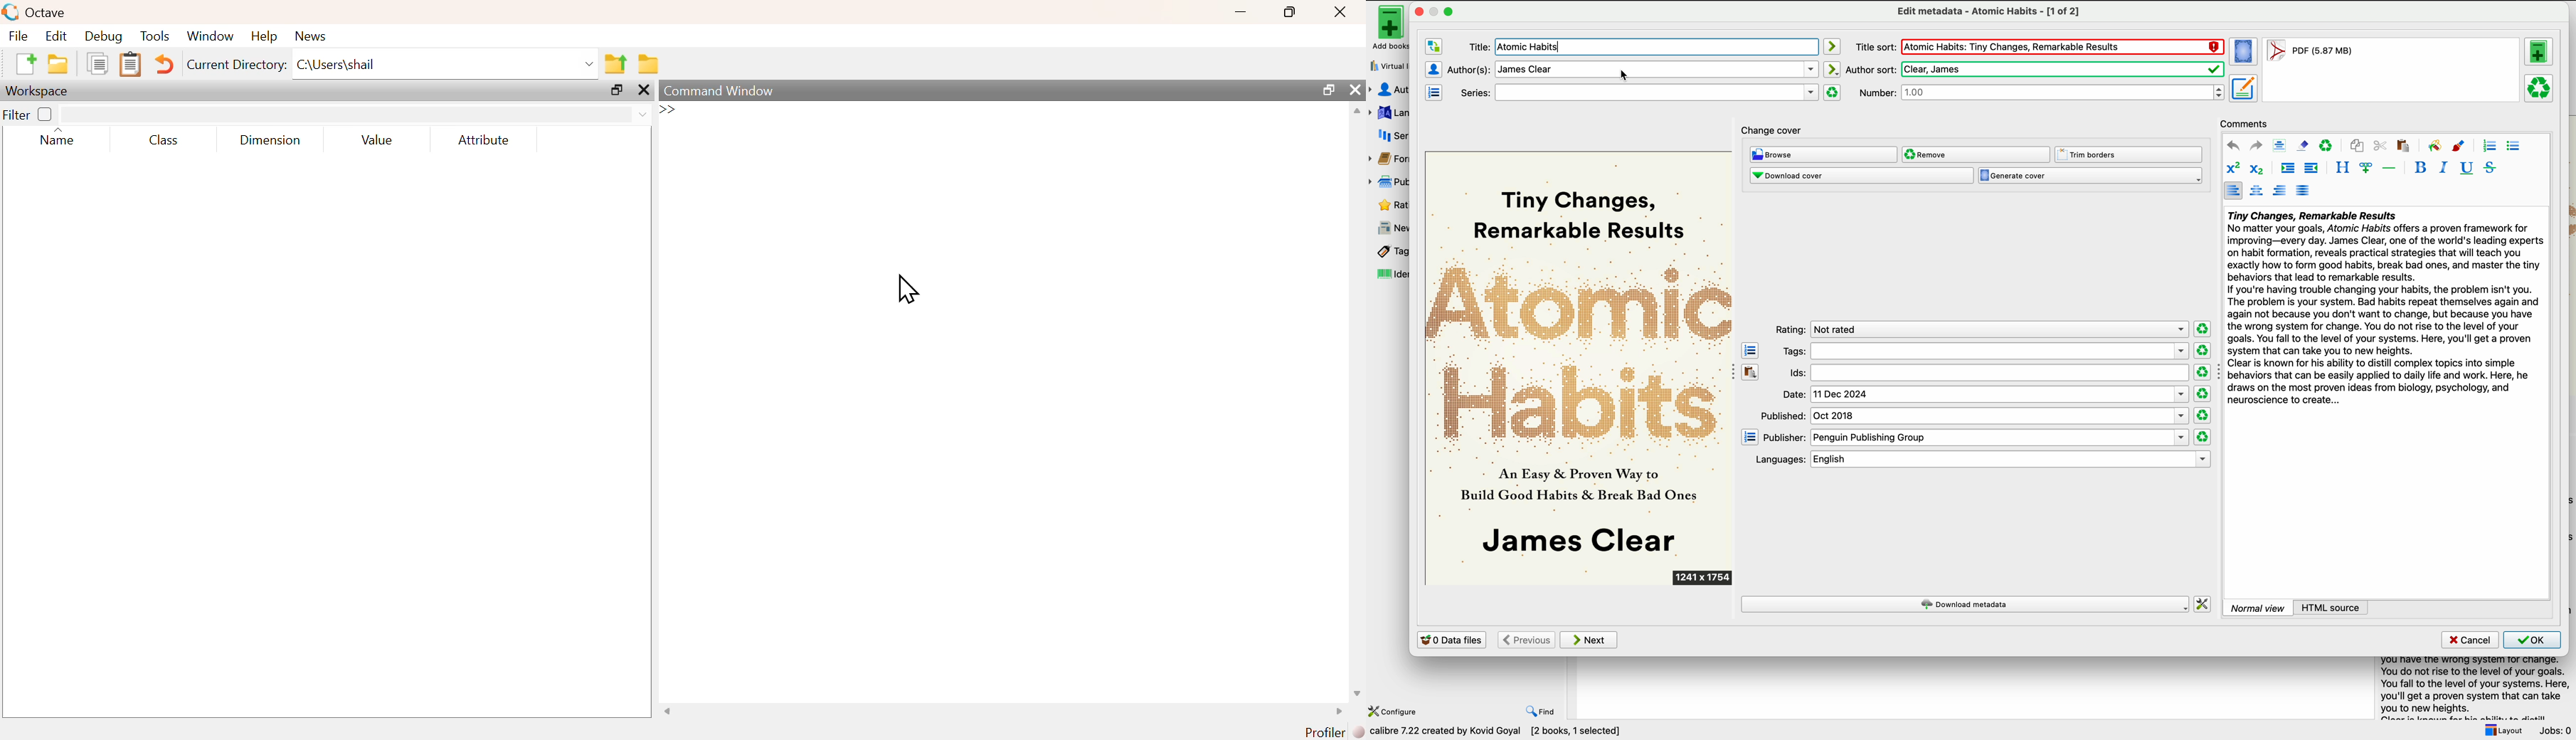  Describe the element at coordinates (337, 63) in the screenshot. I see `C:\Users\shail` at that location.